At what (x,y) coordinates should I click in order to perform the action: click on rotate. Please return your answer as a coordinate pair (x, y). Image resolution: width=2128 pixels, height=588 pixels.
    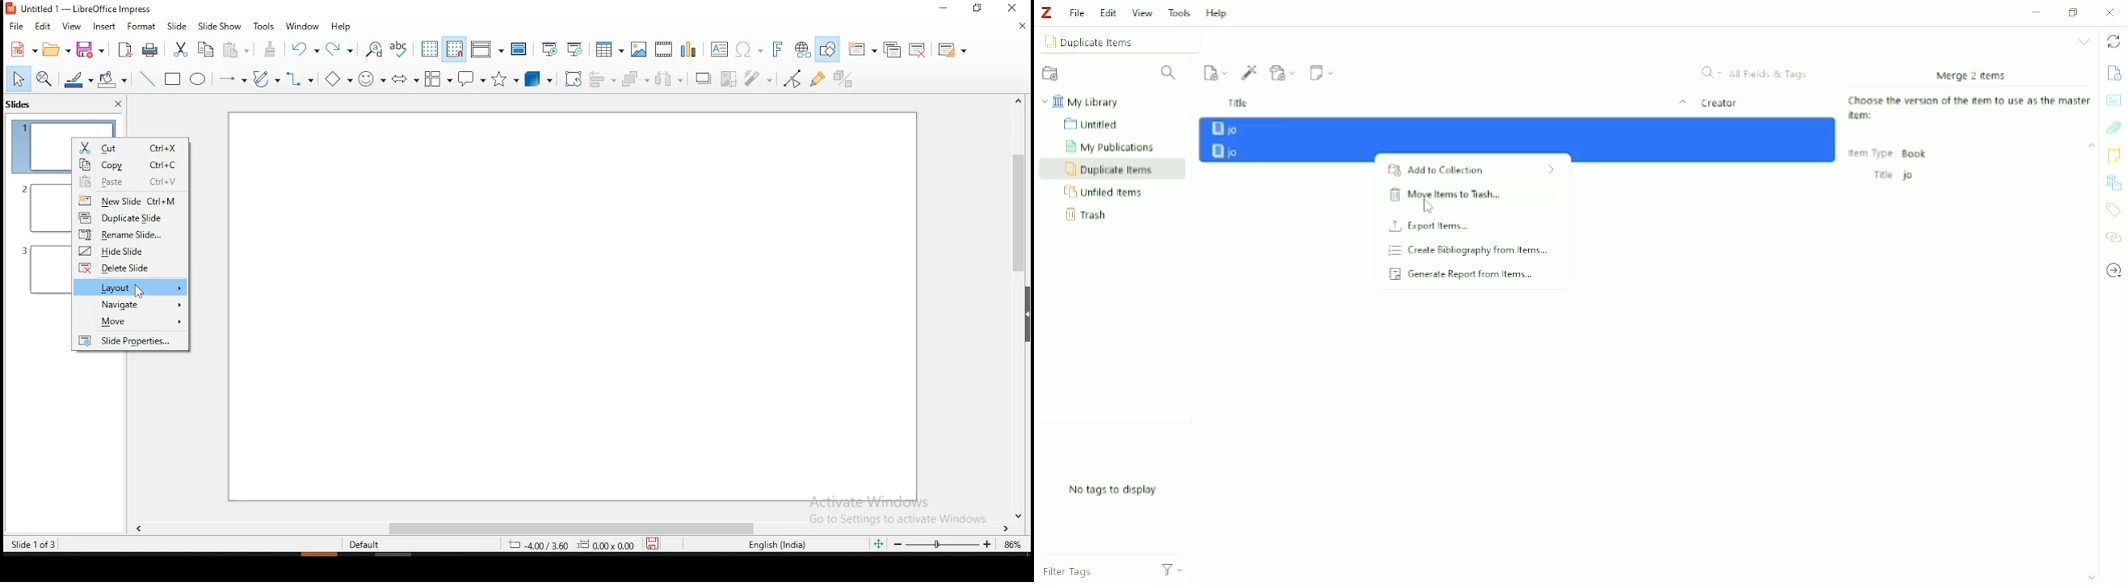
    Looking at the image, I should click on (573, 79).